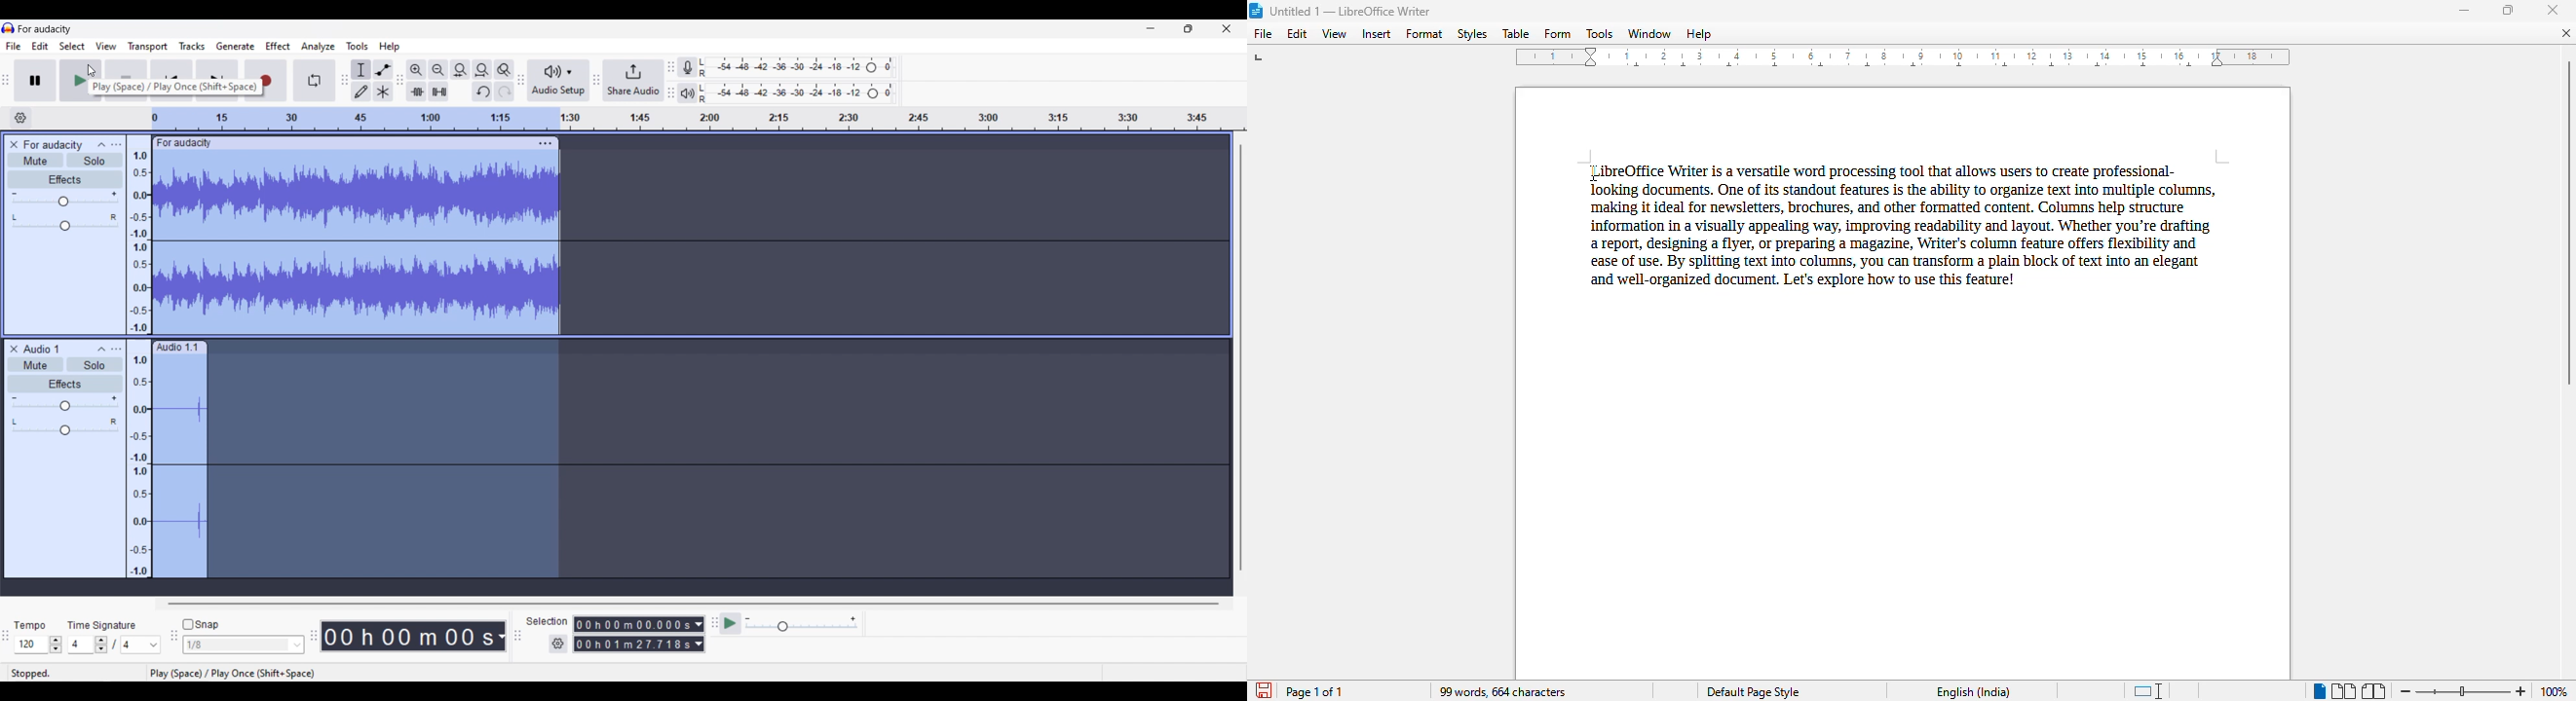 This screenshot has height=728, width=2576. Describe the element at coordinates (147, 46) in the screenshot. I see `Transport` at that location.